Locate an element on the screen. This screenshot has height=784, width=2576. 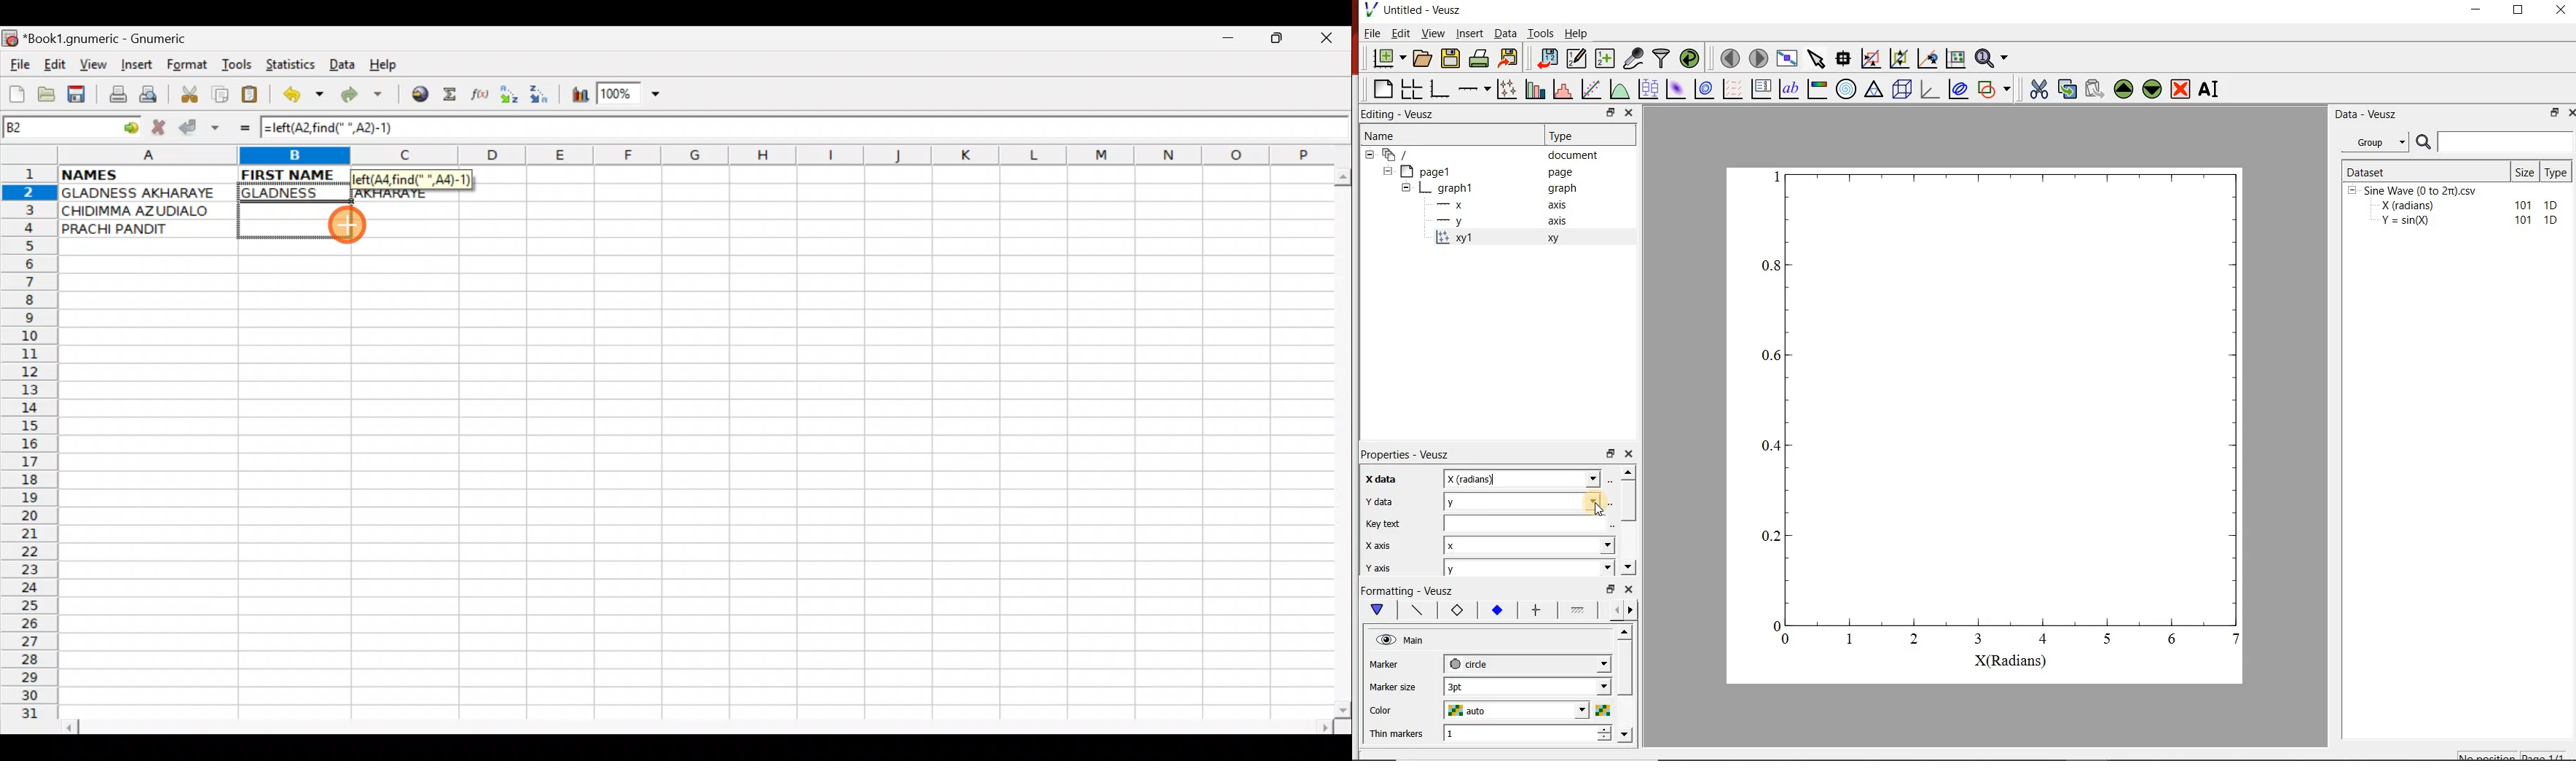
Cursor on cell B4 is located at coordinates (349, 226).